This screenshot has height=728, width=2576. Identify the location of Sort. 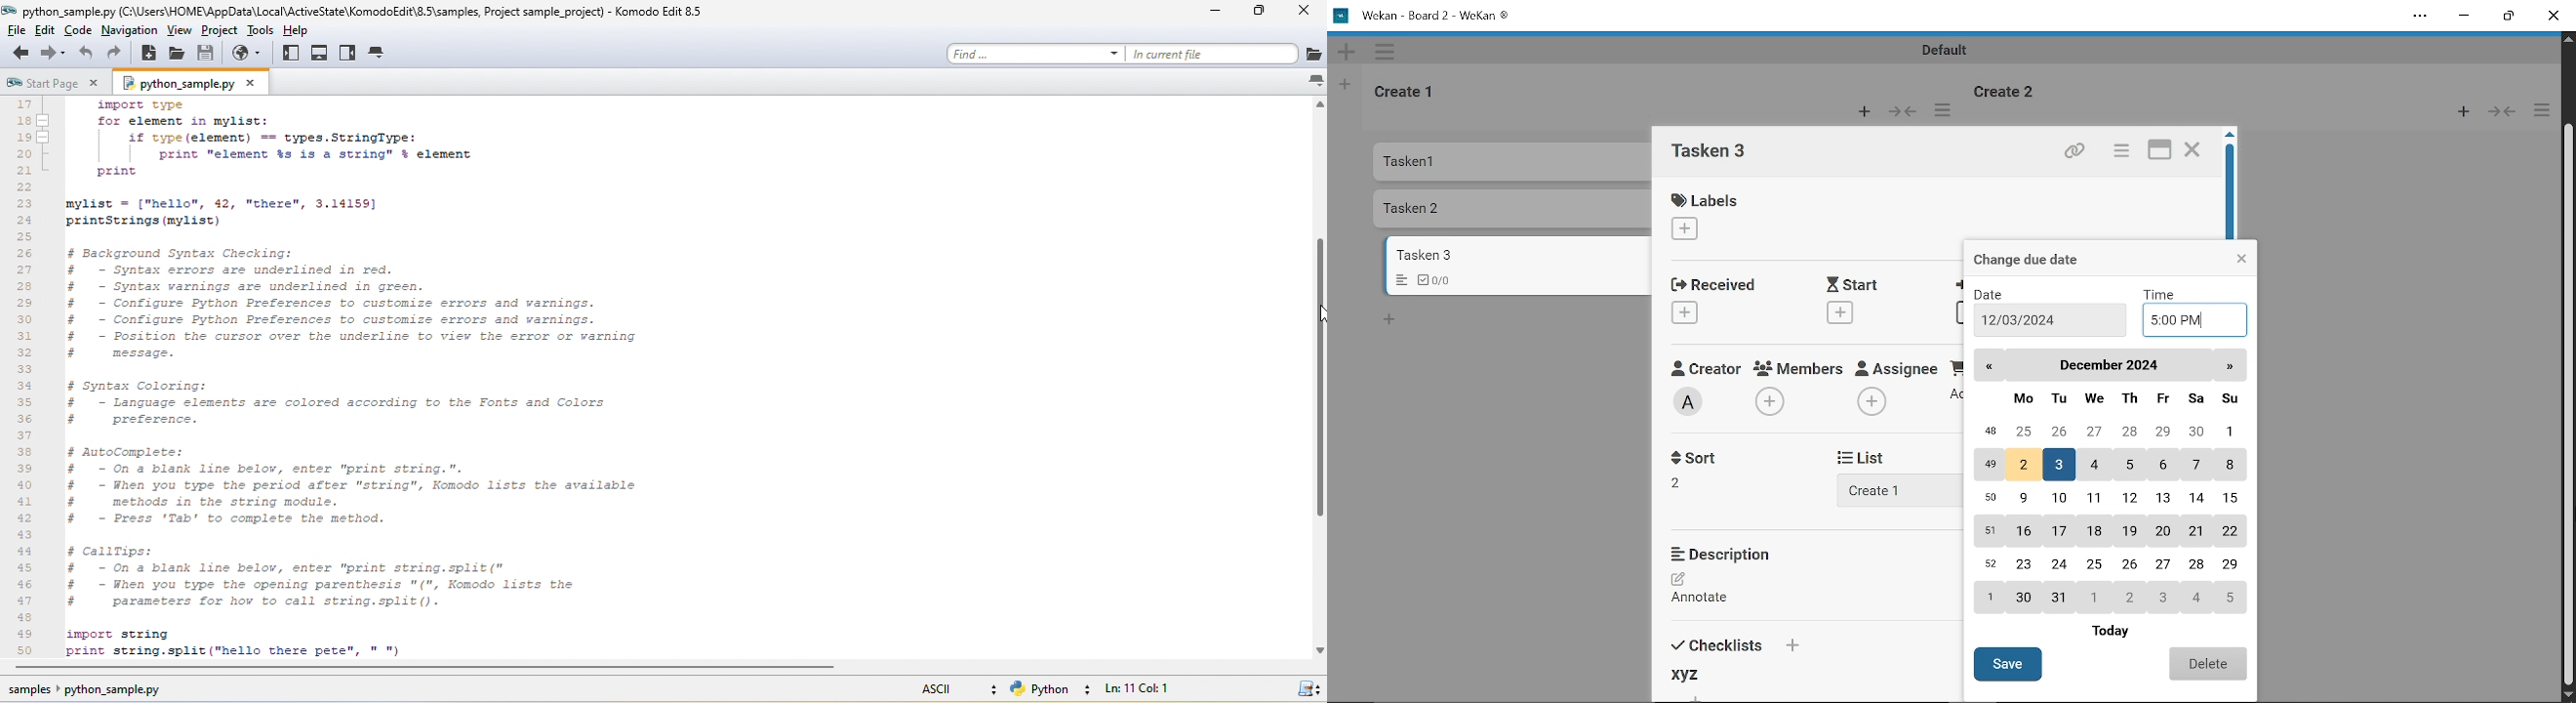
(1700, 456).